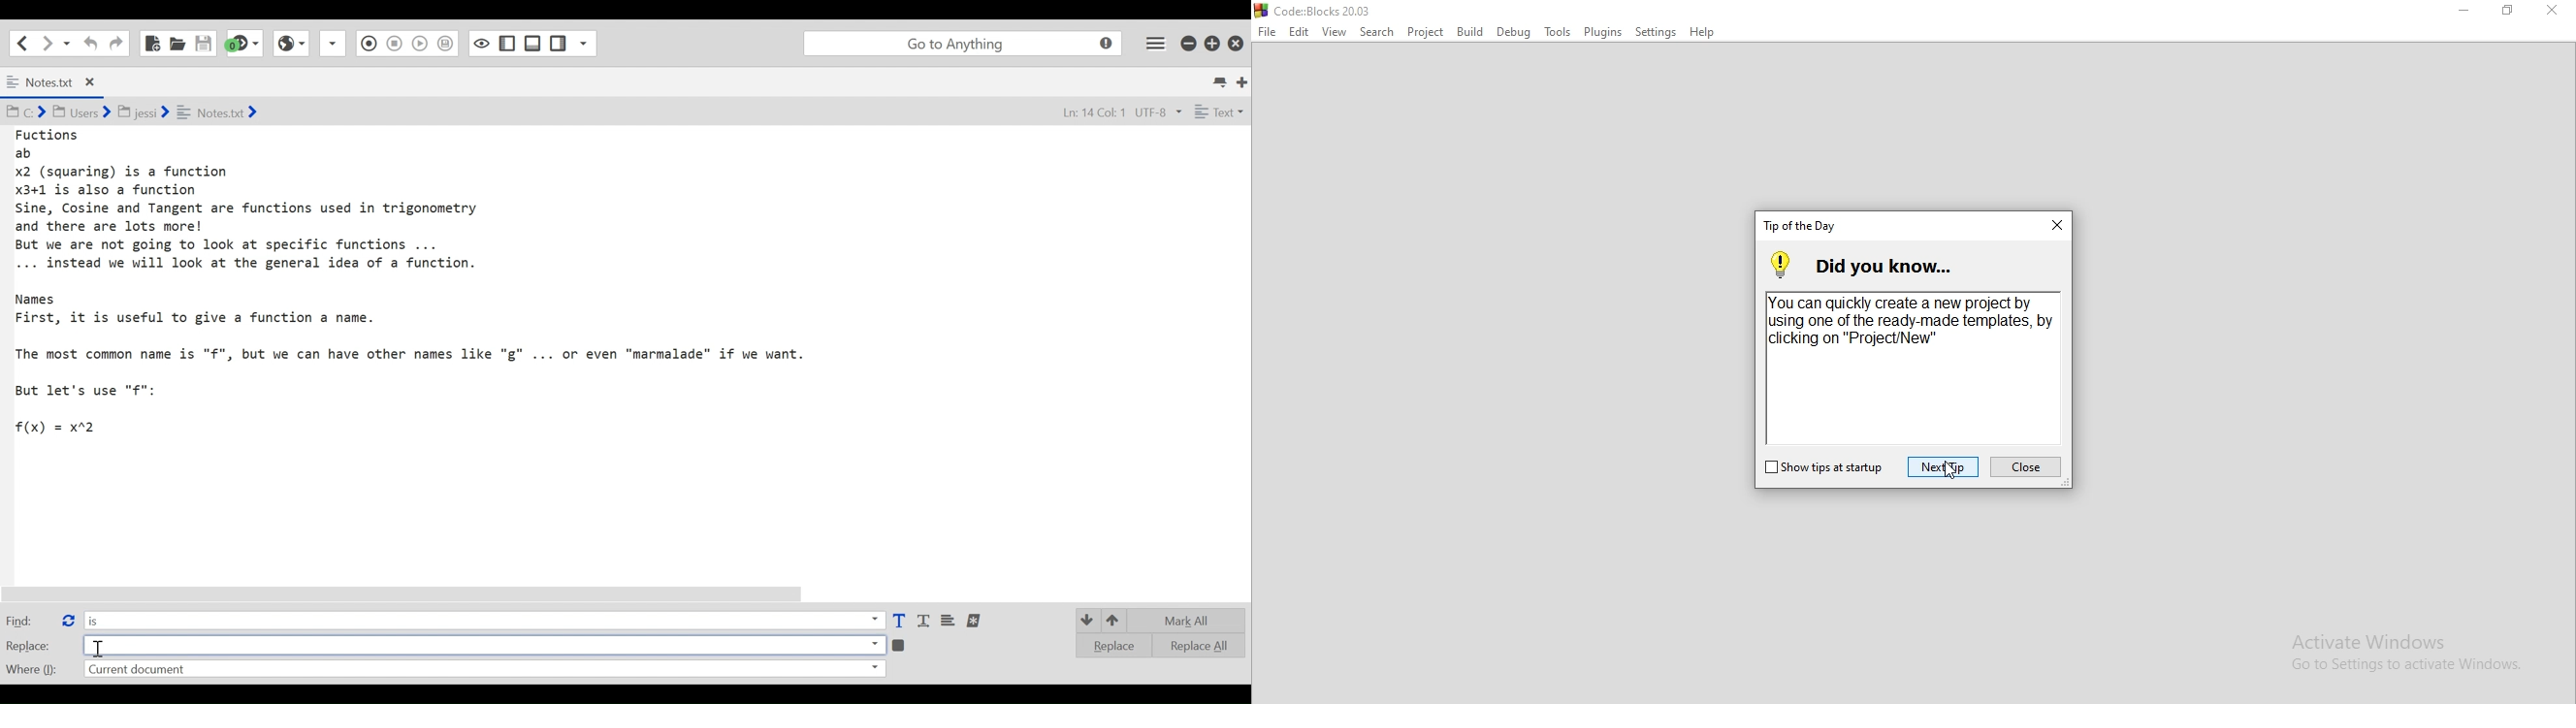 This screenshot has width=2576, height=728. What do you see at coordinates (2026, 466) in the screenshot?
I see `close` at bounding box center [2026, 466].